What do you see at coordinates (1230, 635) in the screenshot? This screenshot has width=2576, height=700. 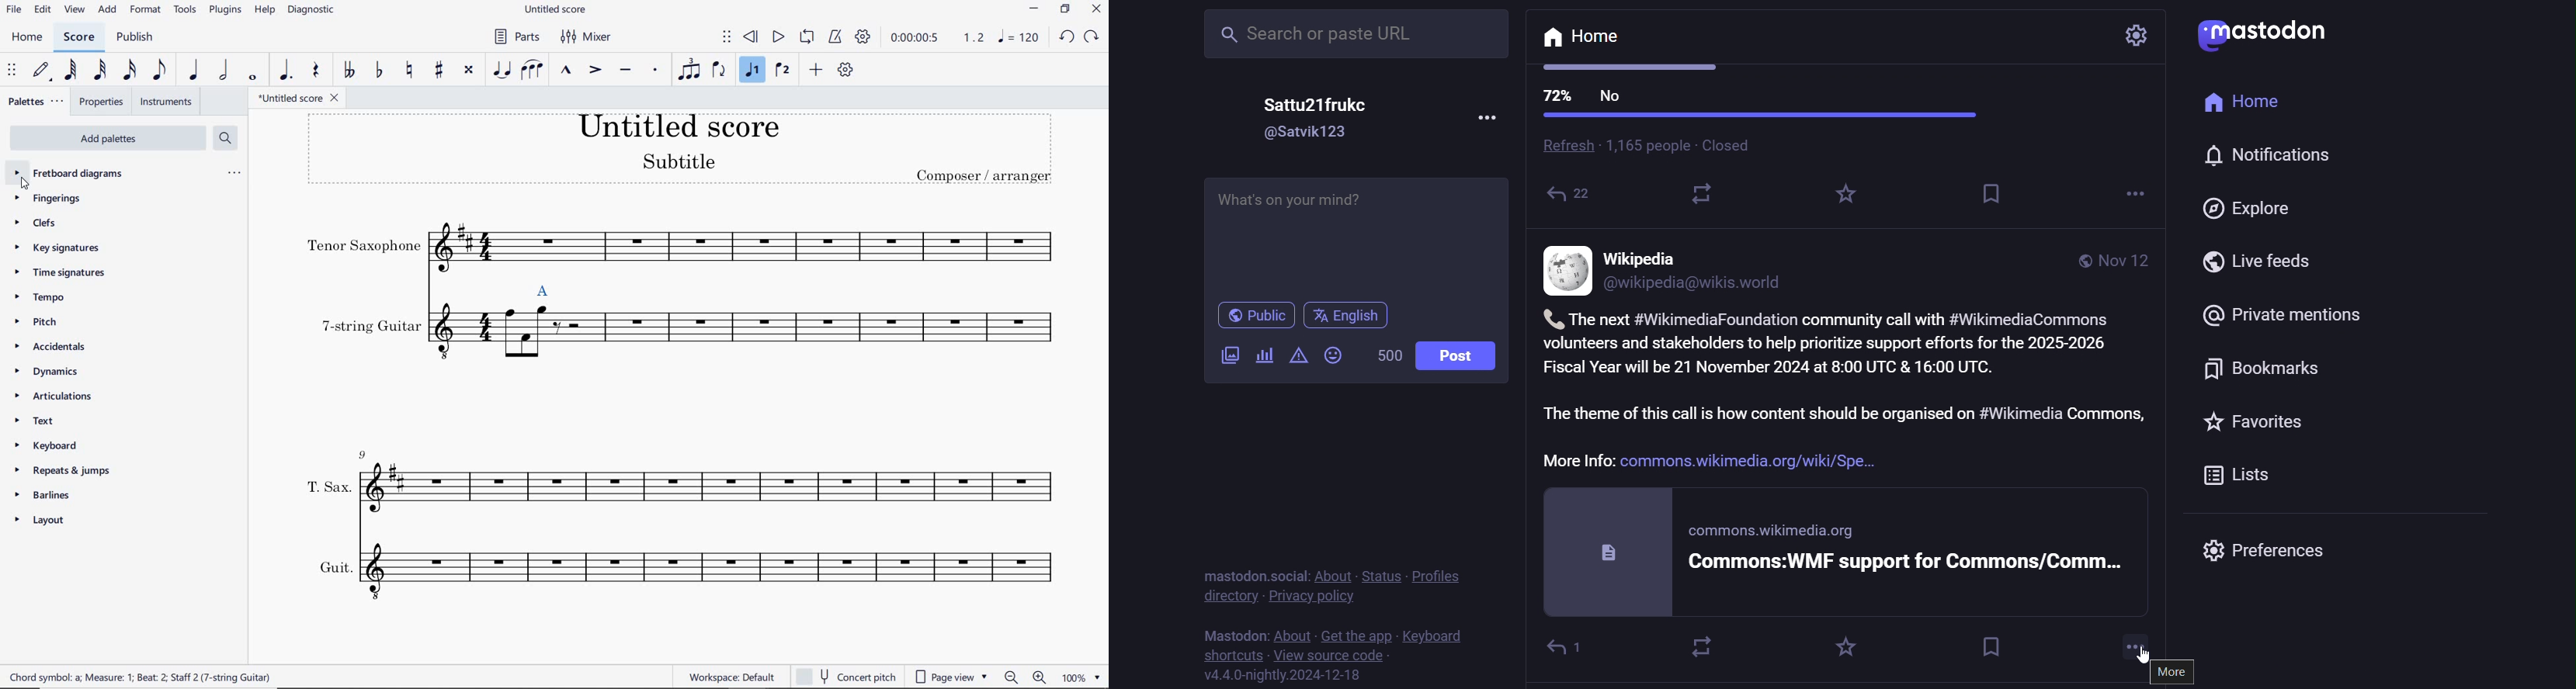 I see `mastodon` at bounding box center [1230, 635].